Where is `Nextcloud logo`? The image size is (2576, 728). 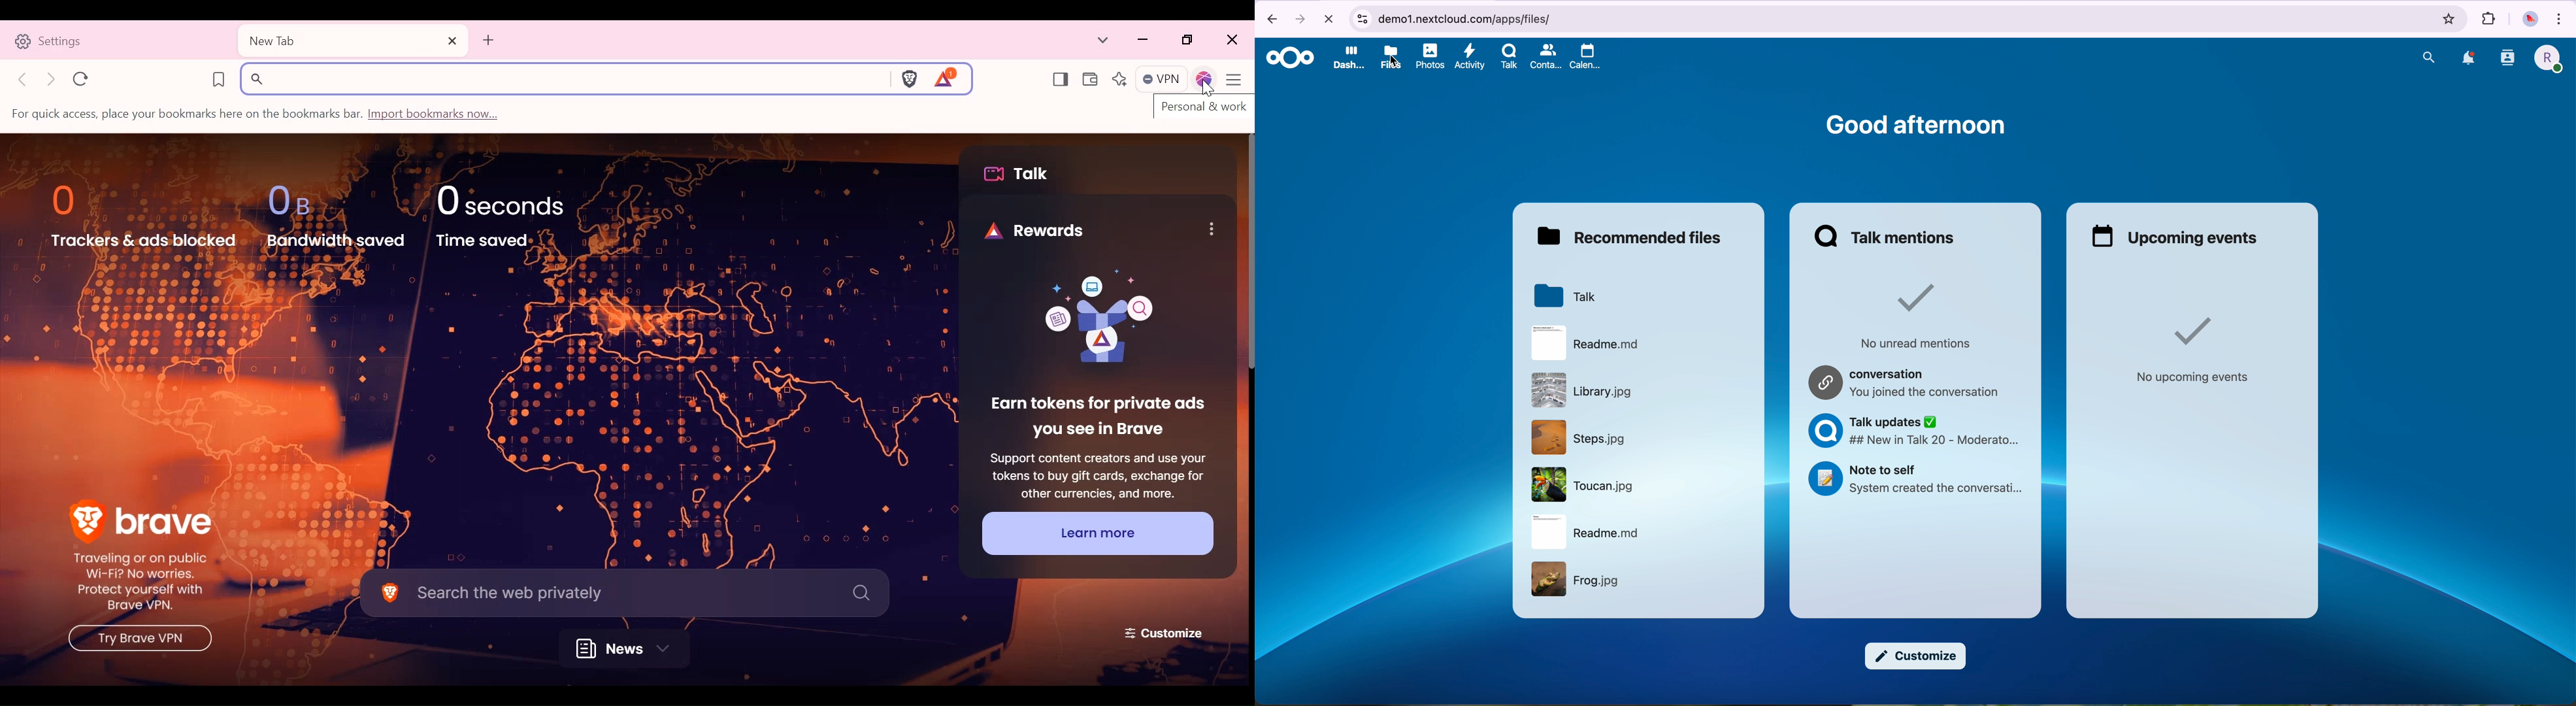 Nextcloud logo is located at coordinates (1287, 57).